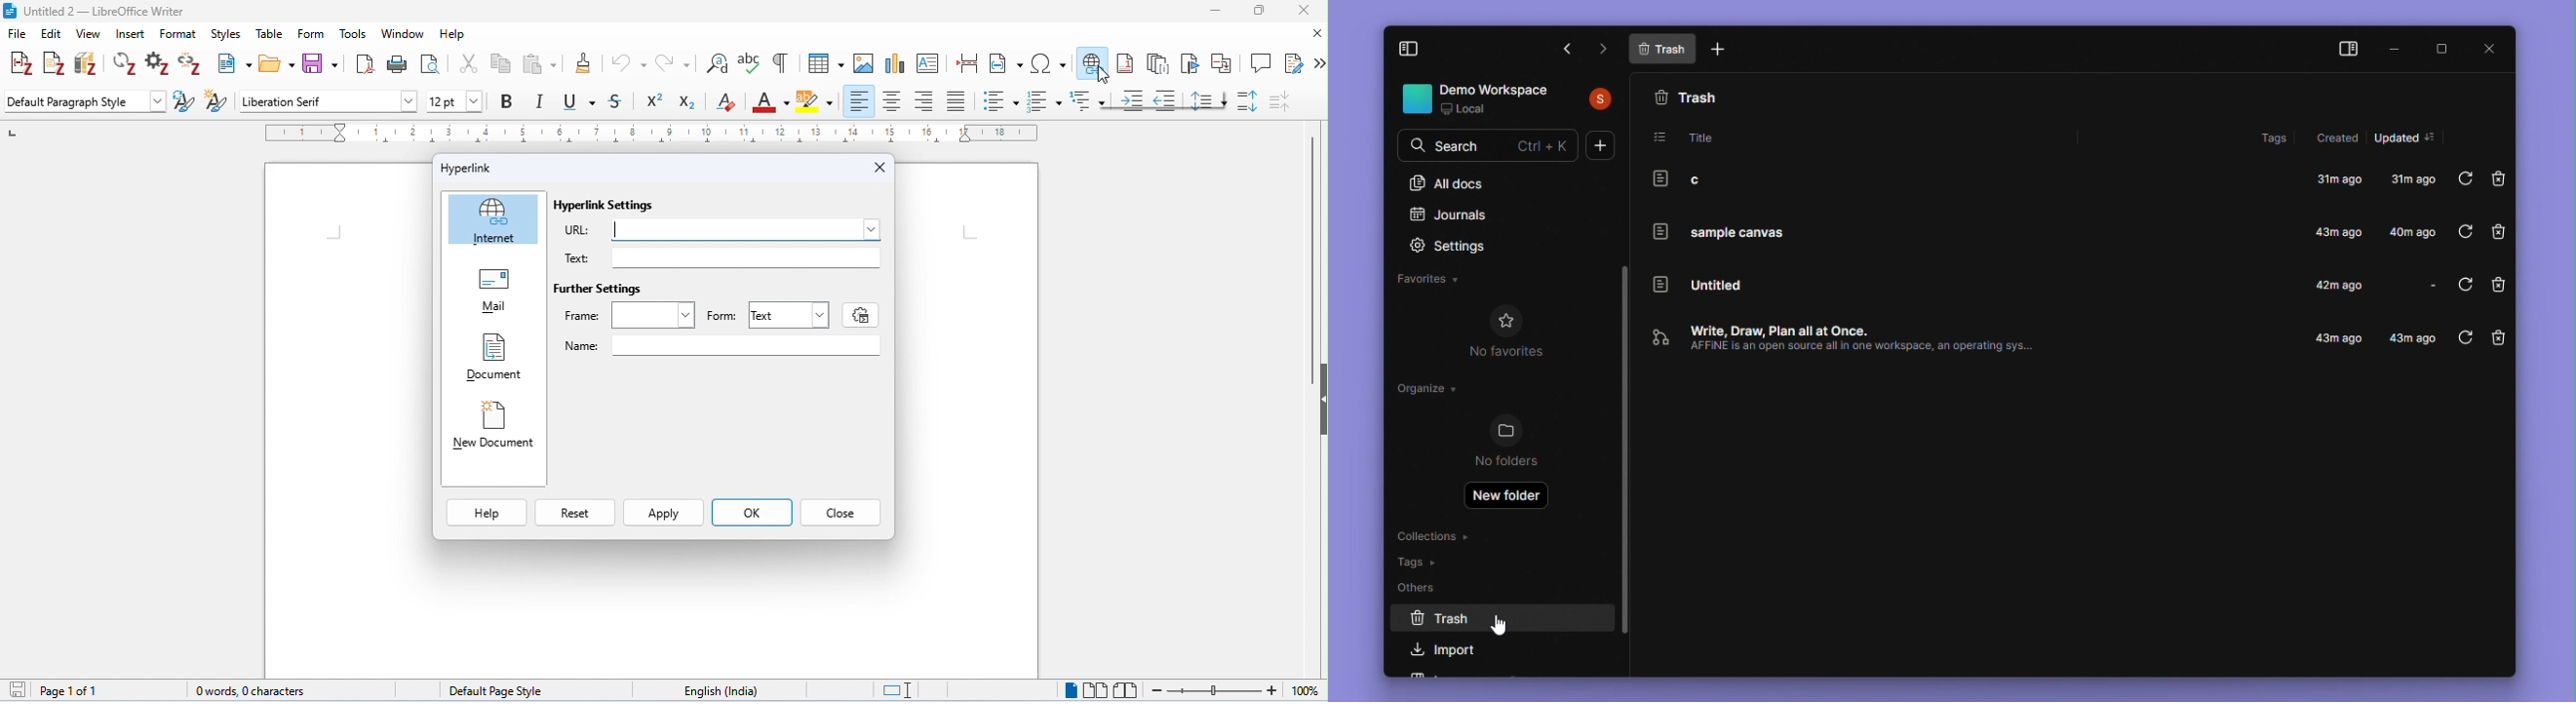  Describe the element at coordinates (1091, 60) in the screenshot. I see `insert hyperlink` at that location.